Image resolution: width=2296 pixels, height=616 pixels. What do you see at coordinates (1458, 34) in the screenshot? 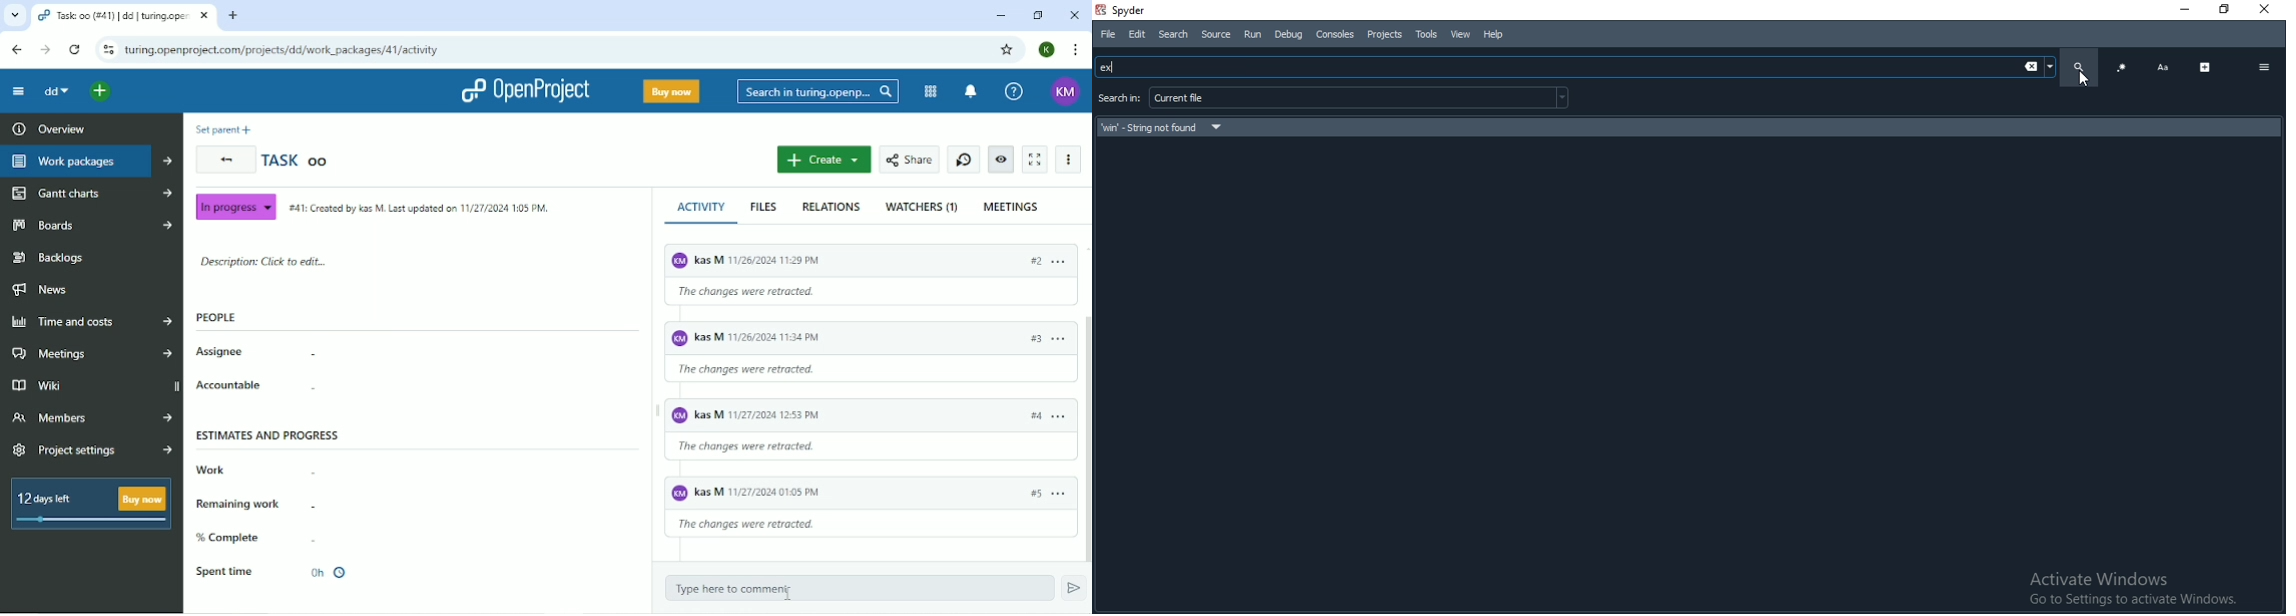
I see `View` at bounding box center [1458, 34].